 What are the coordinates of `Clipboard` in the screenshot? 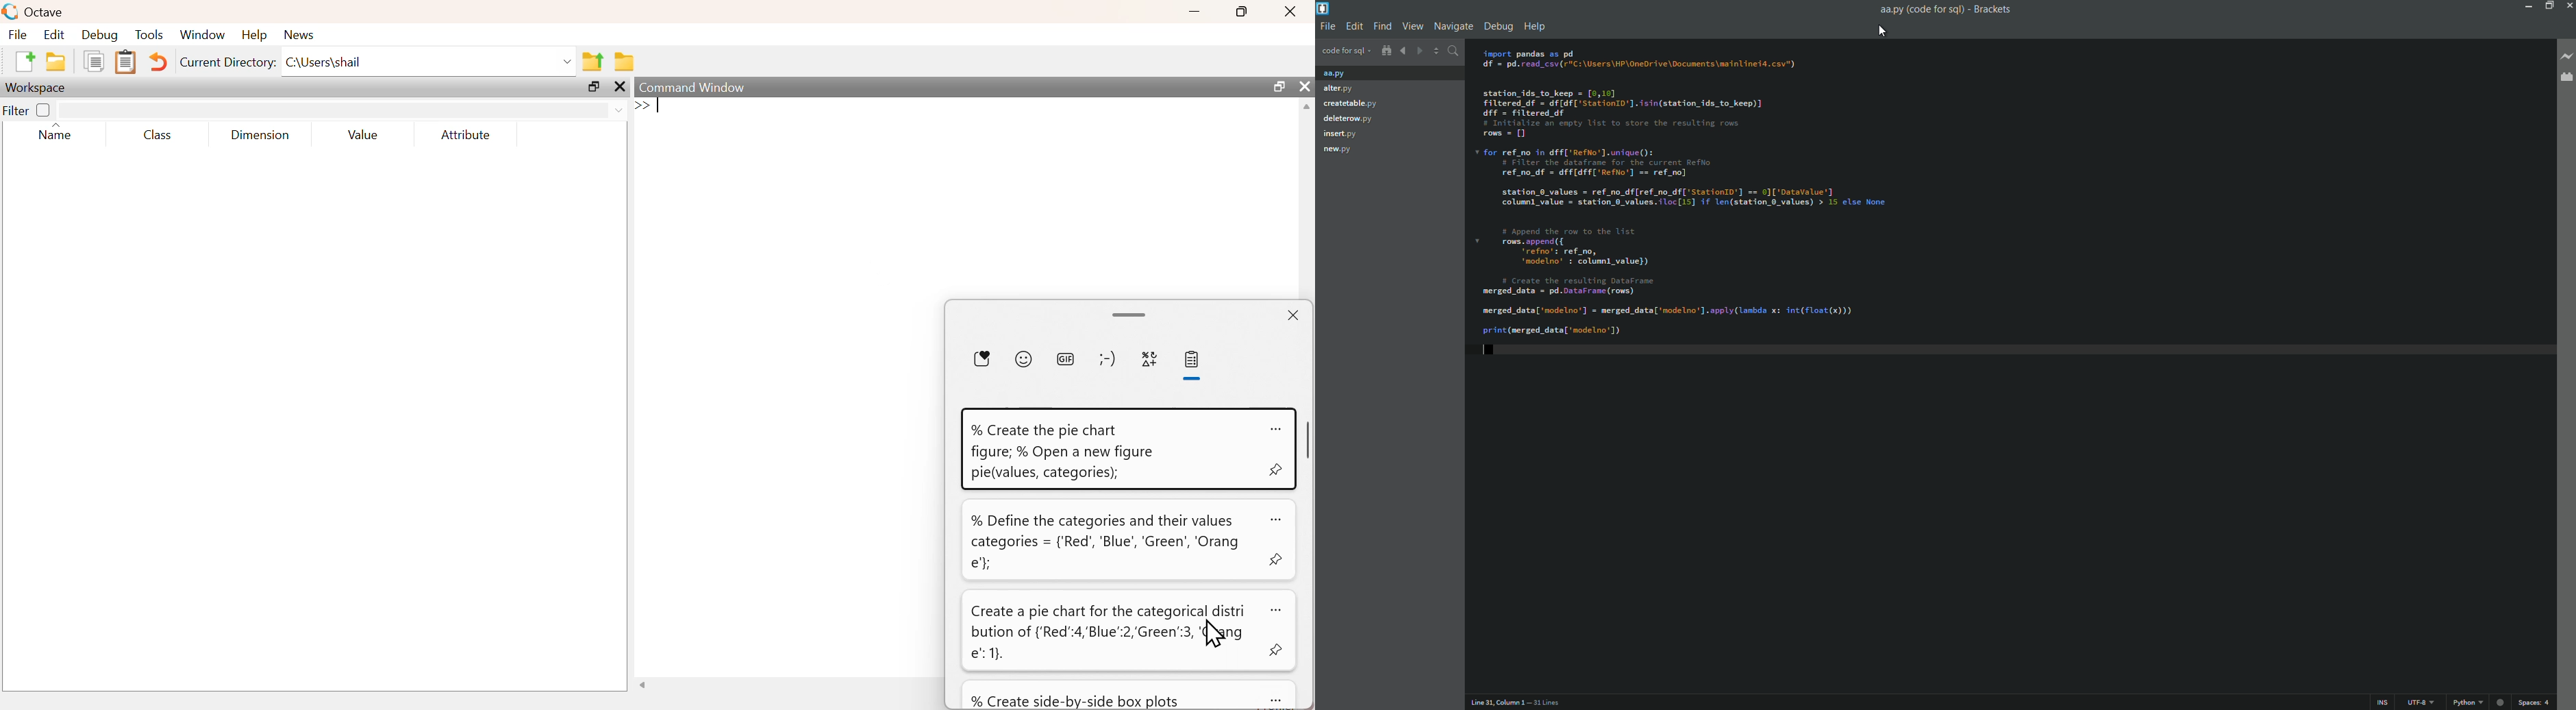 It's located at (125, 62).